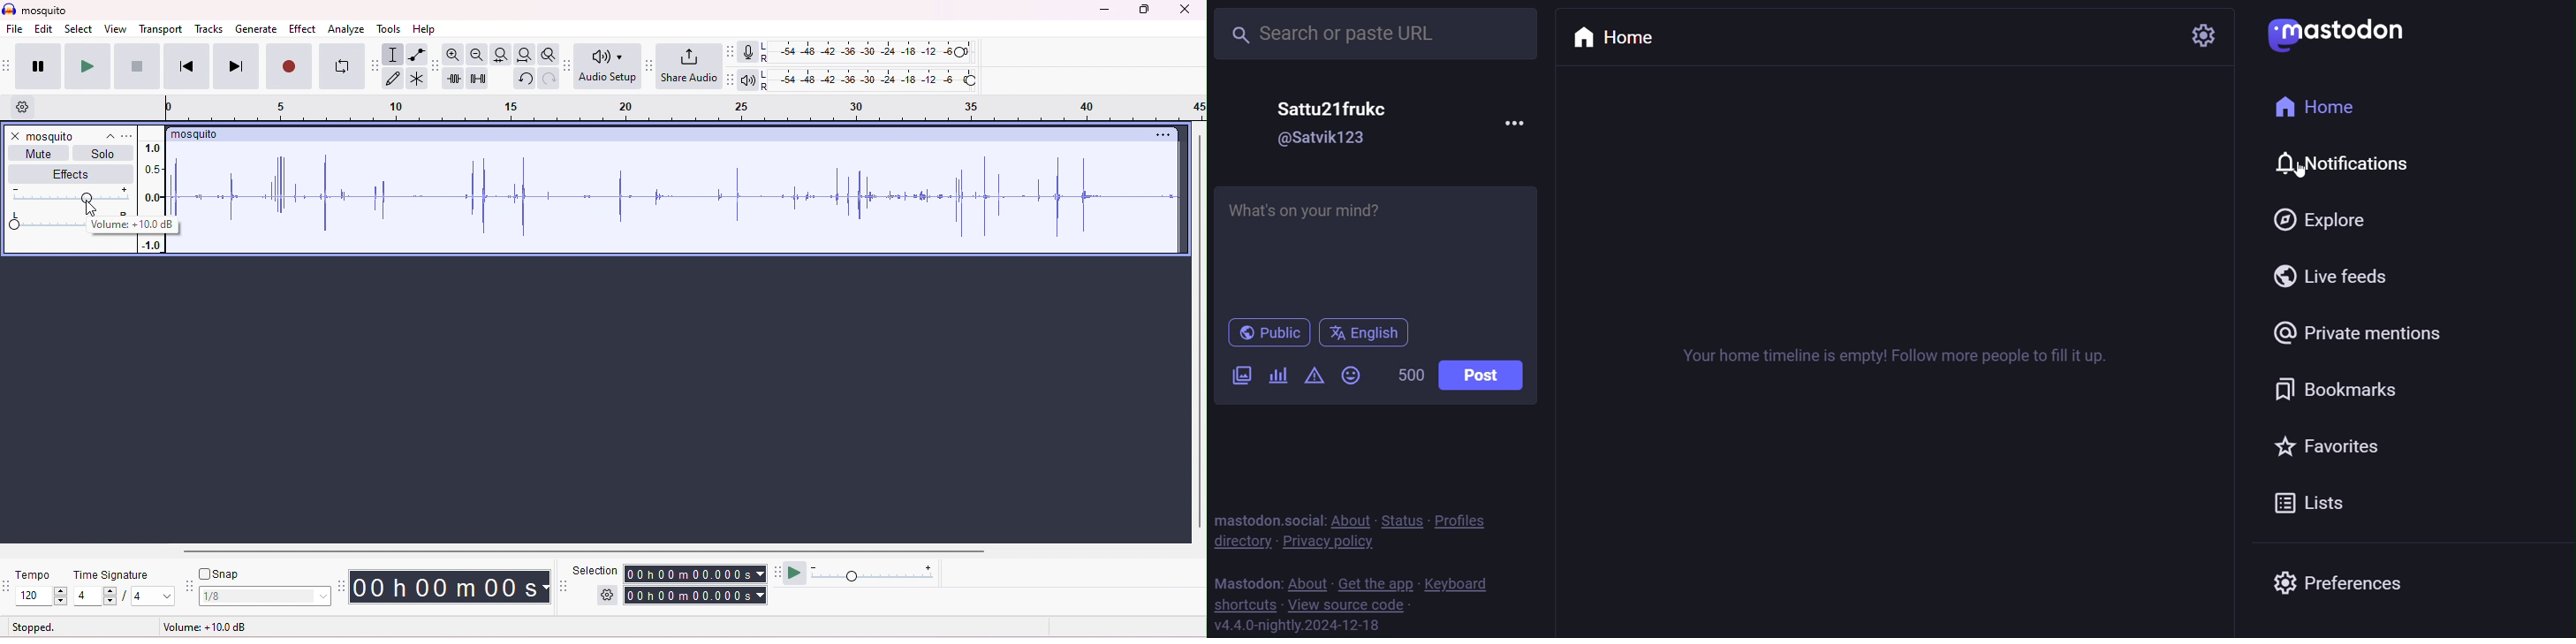  Describe the element at coordinates (2335, 33) in the screenshot. I see `mastodon` at that location.